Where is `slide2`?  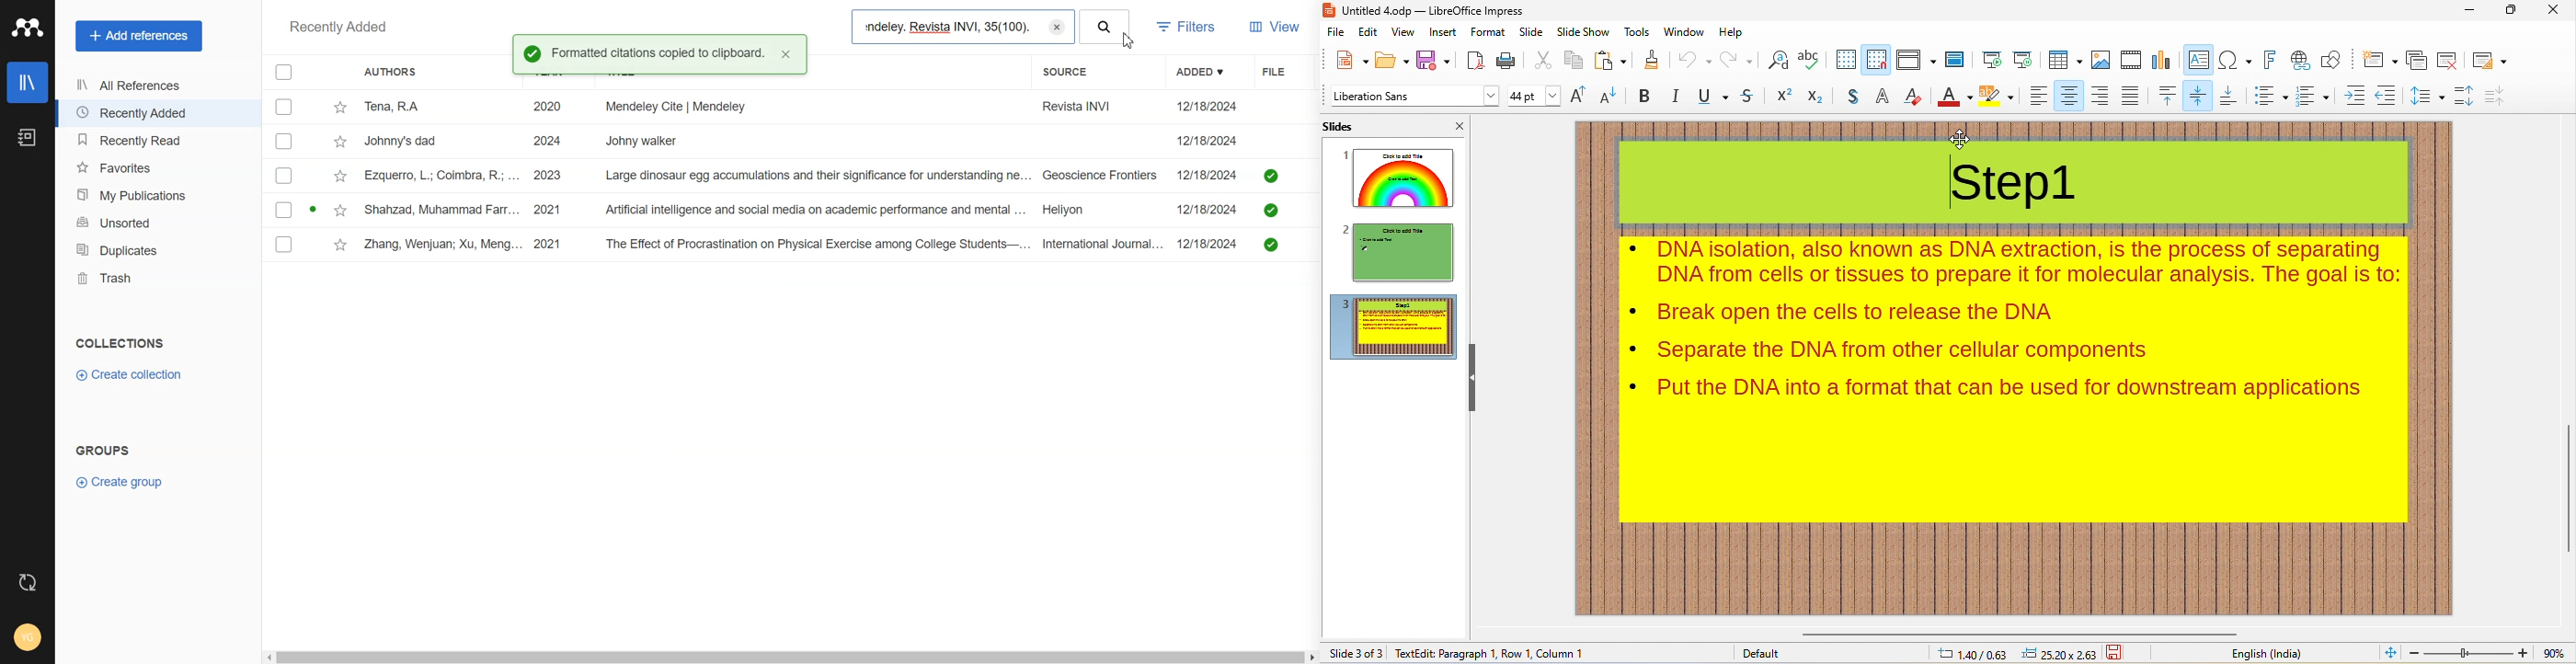
slide2 is located at coordinates (1392, 251).